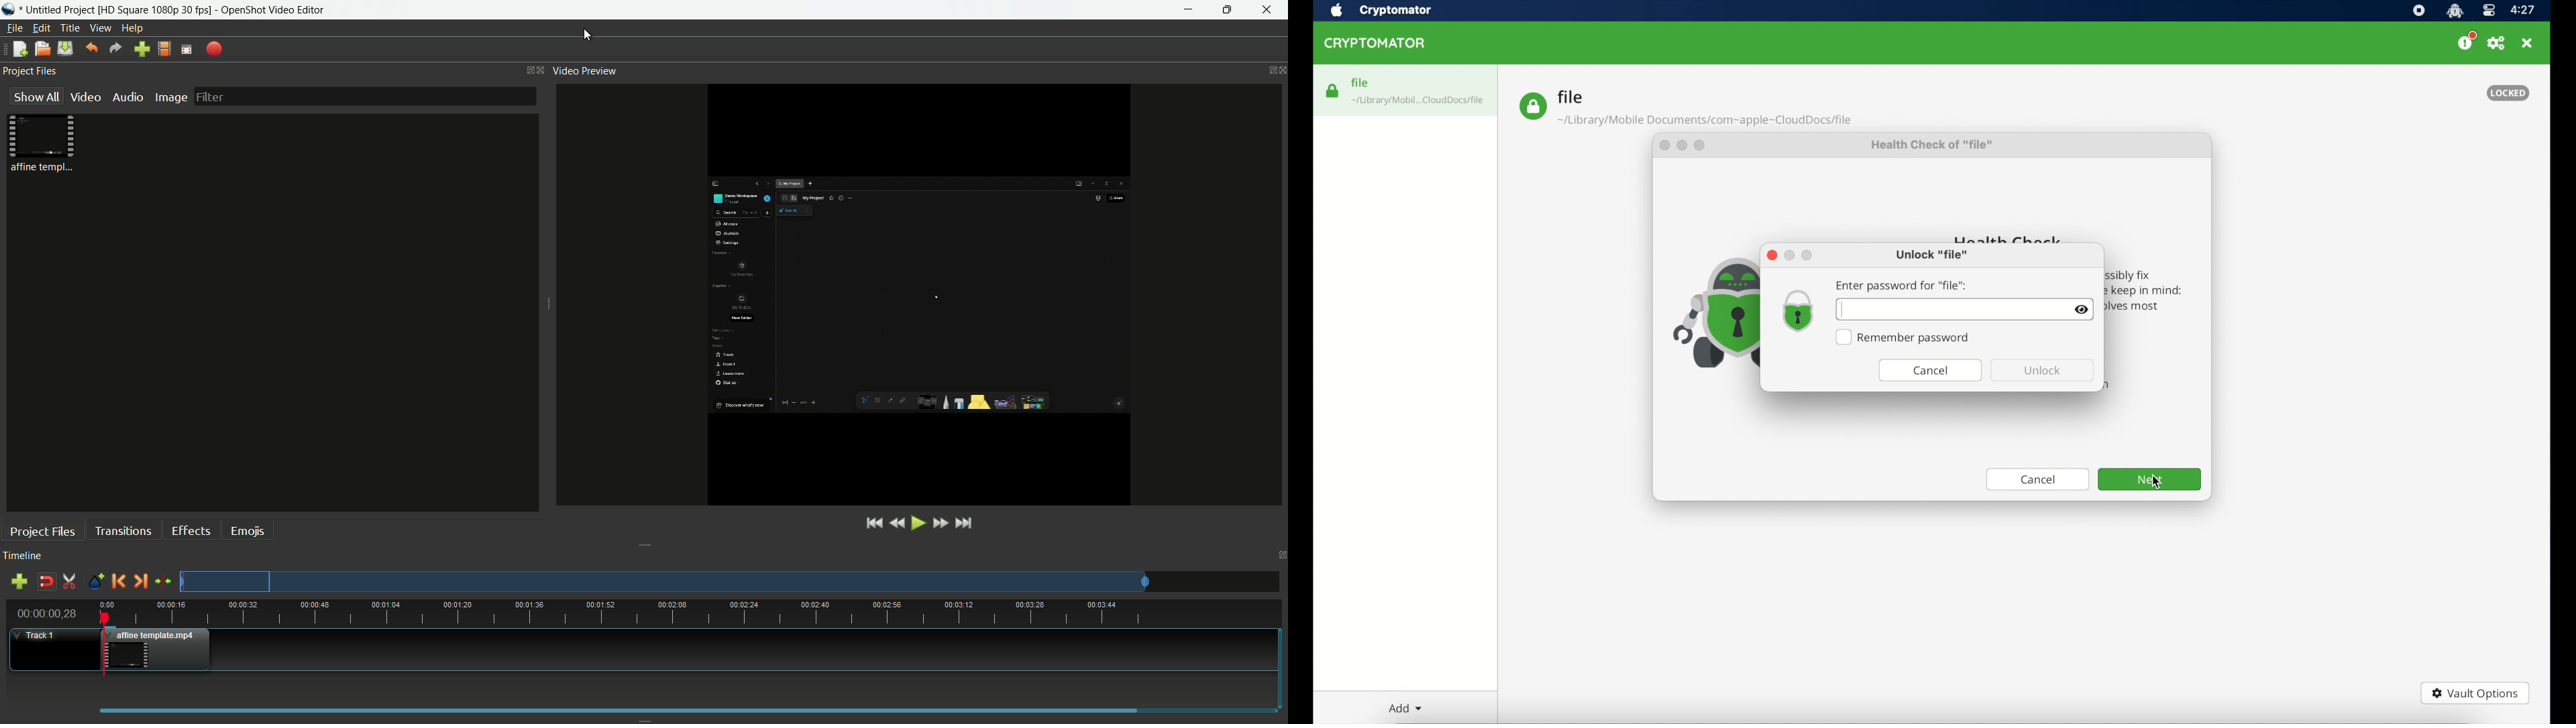  What do you see at coordinates (1396, 10) in the screenshot?
I see `cryptomator` at bounding box center [1396, 10].